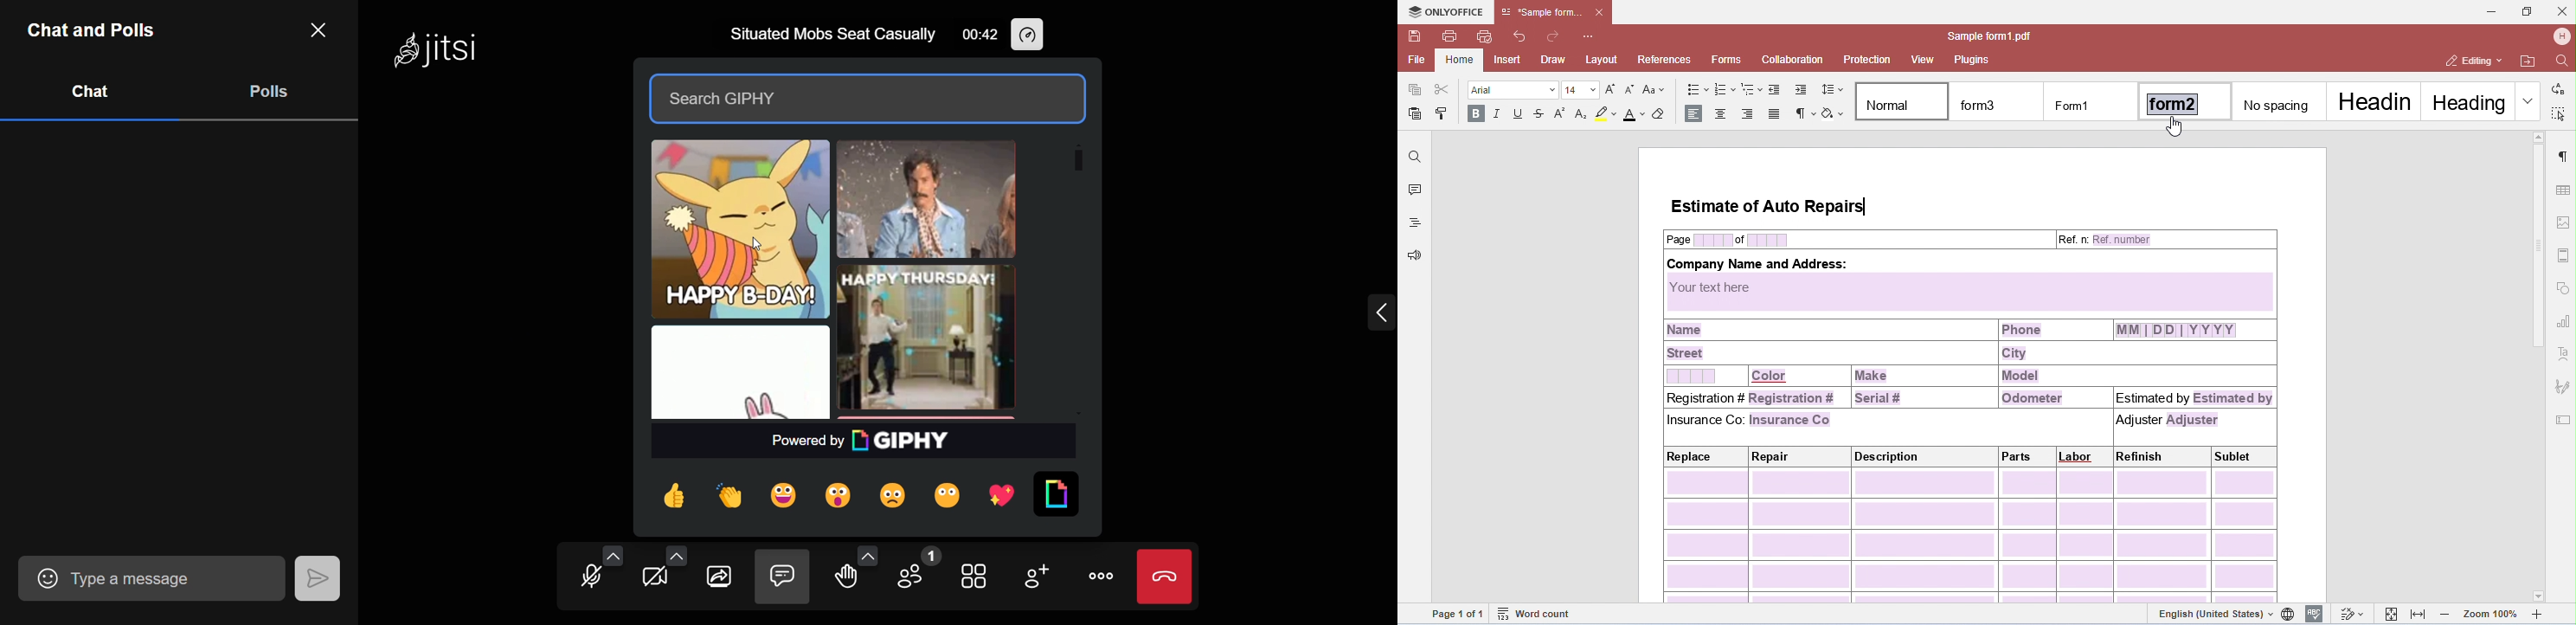  What do you see at coordinates (949, 498) in the screenshot?
I see `boo reaction` at bounding box center [949, 498].